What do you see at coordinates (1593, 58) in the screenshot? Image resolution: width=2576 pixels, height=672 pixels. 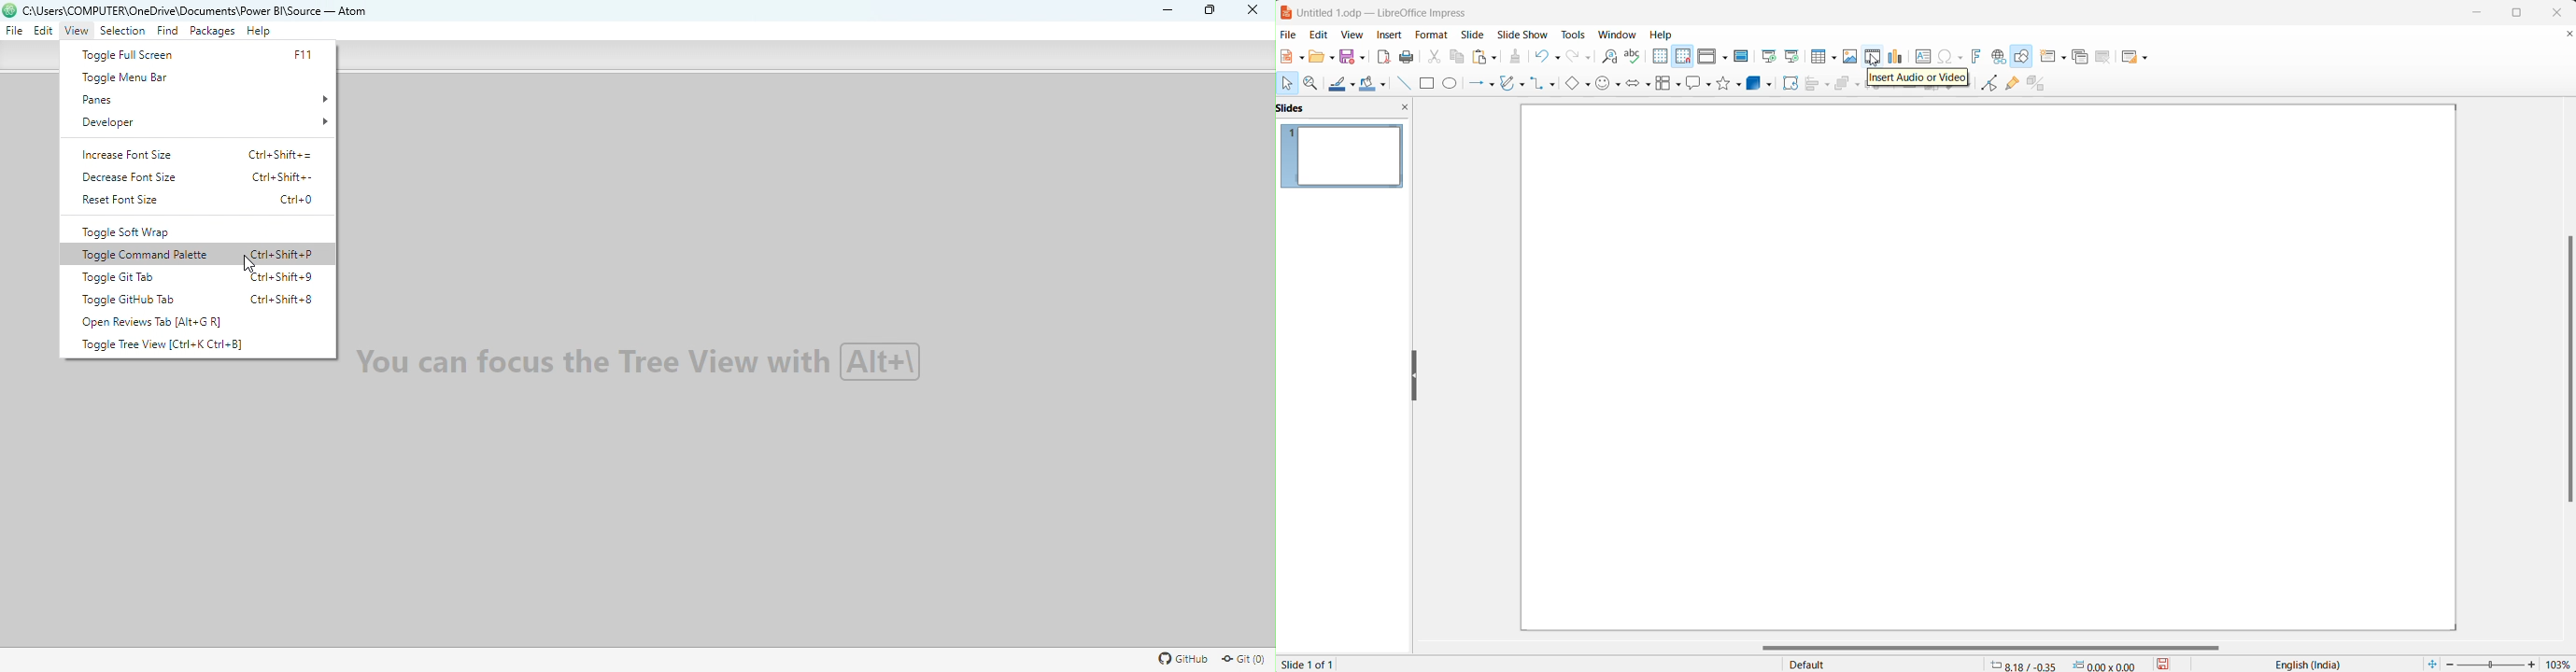 I see `actions to redo dropdown button` at bounding box center [1593, 58].